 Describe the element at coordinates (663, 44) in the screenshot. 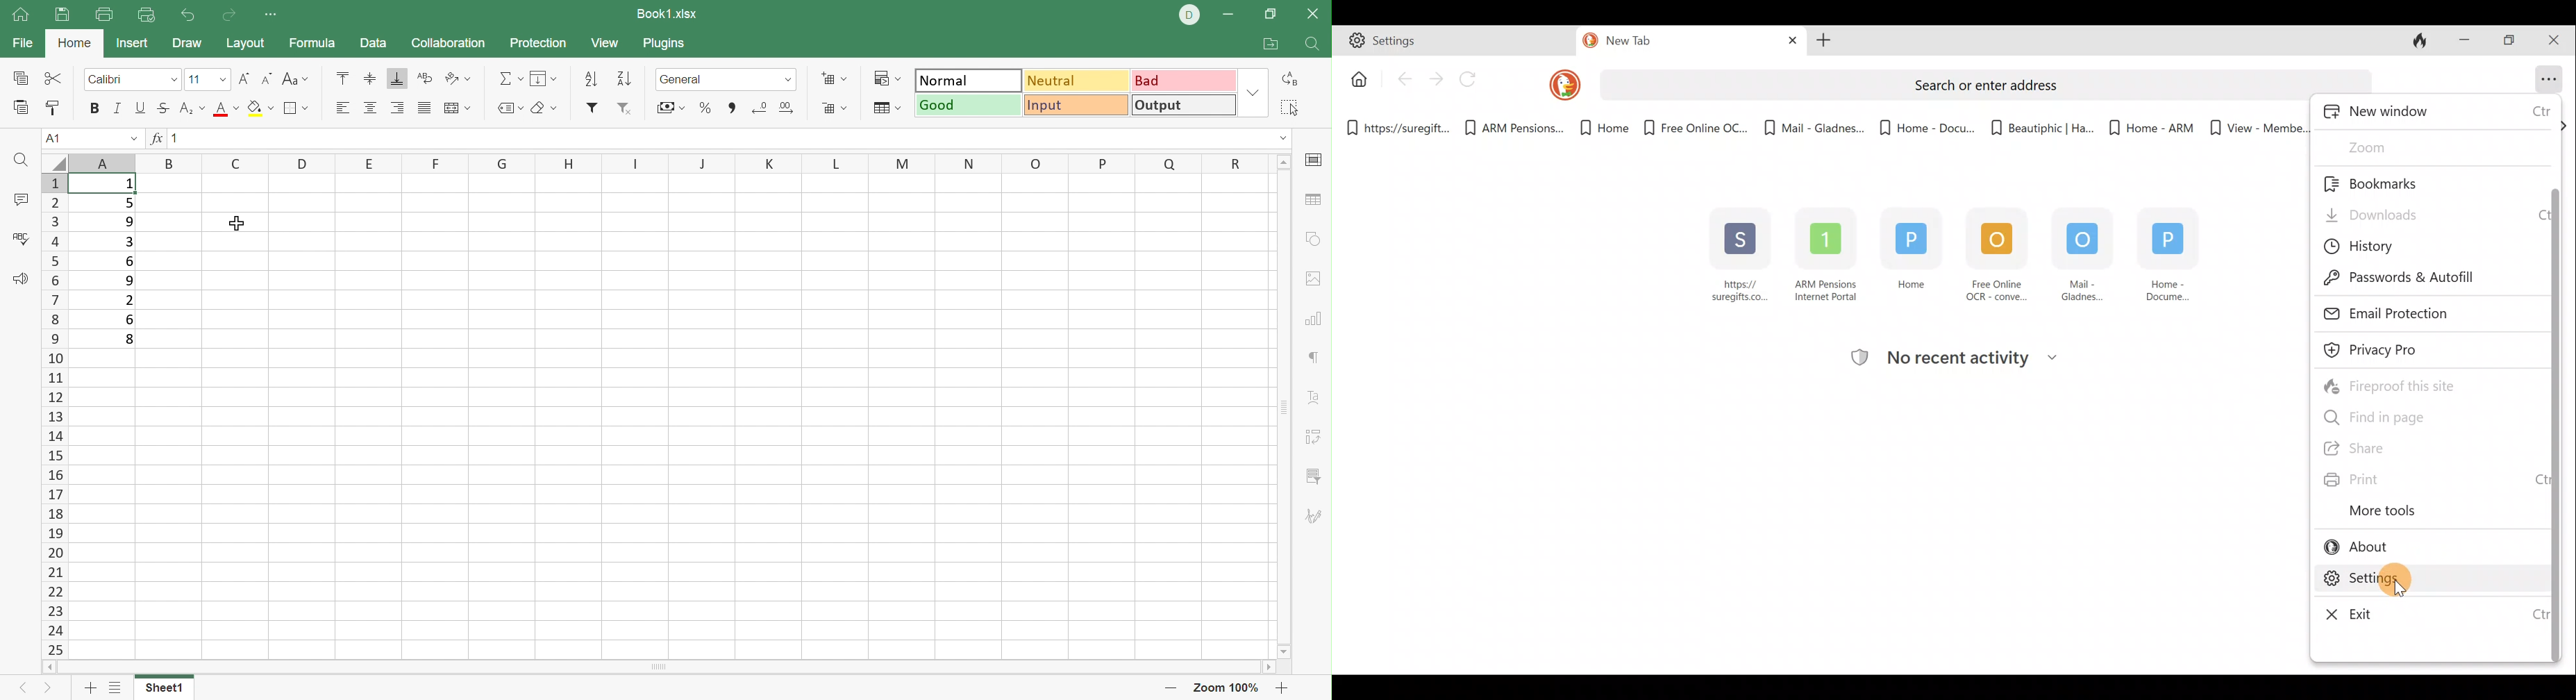

I see `Plugins` at that location.